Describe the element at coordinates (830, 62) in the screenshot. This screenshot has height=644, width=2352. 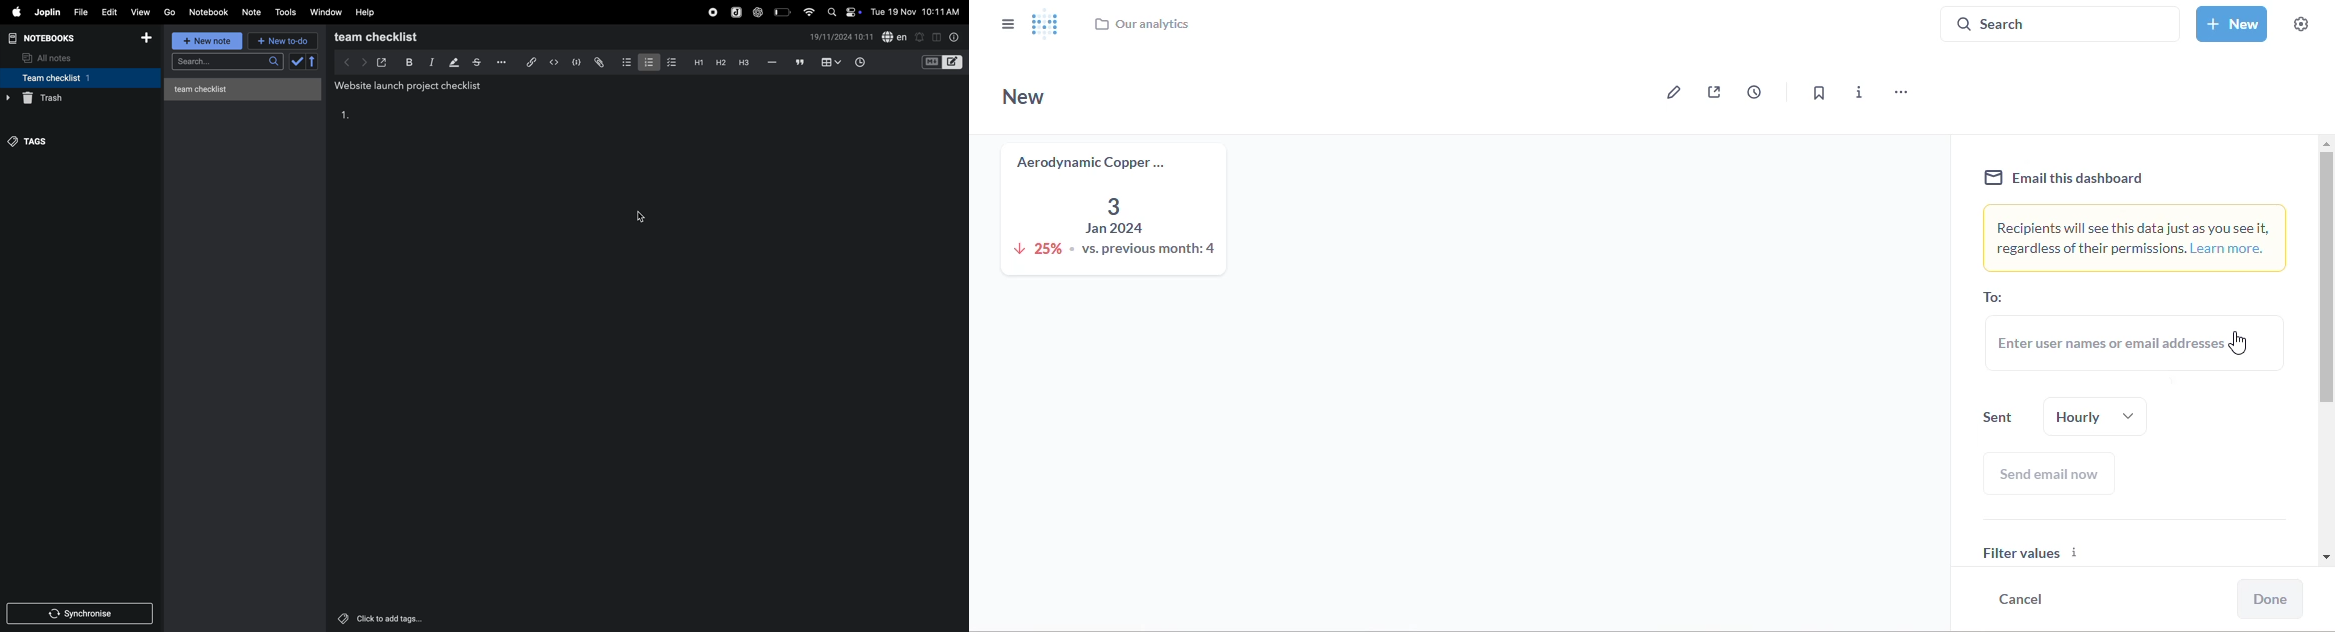
I see `table` at that location.